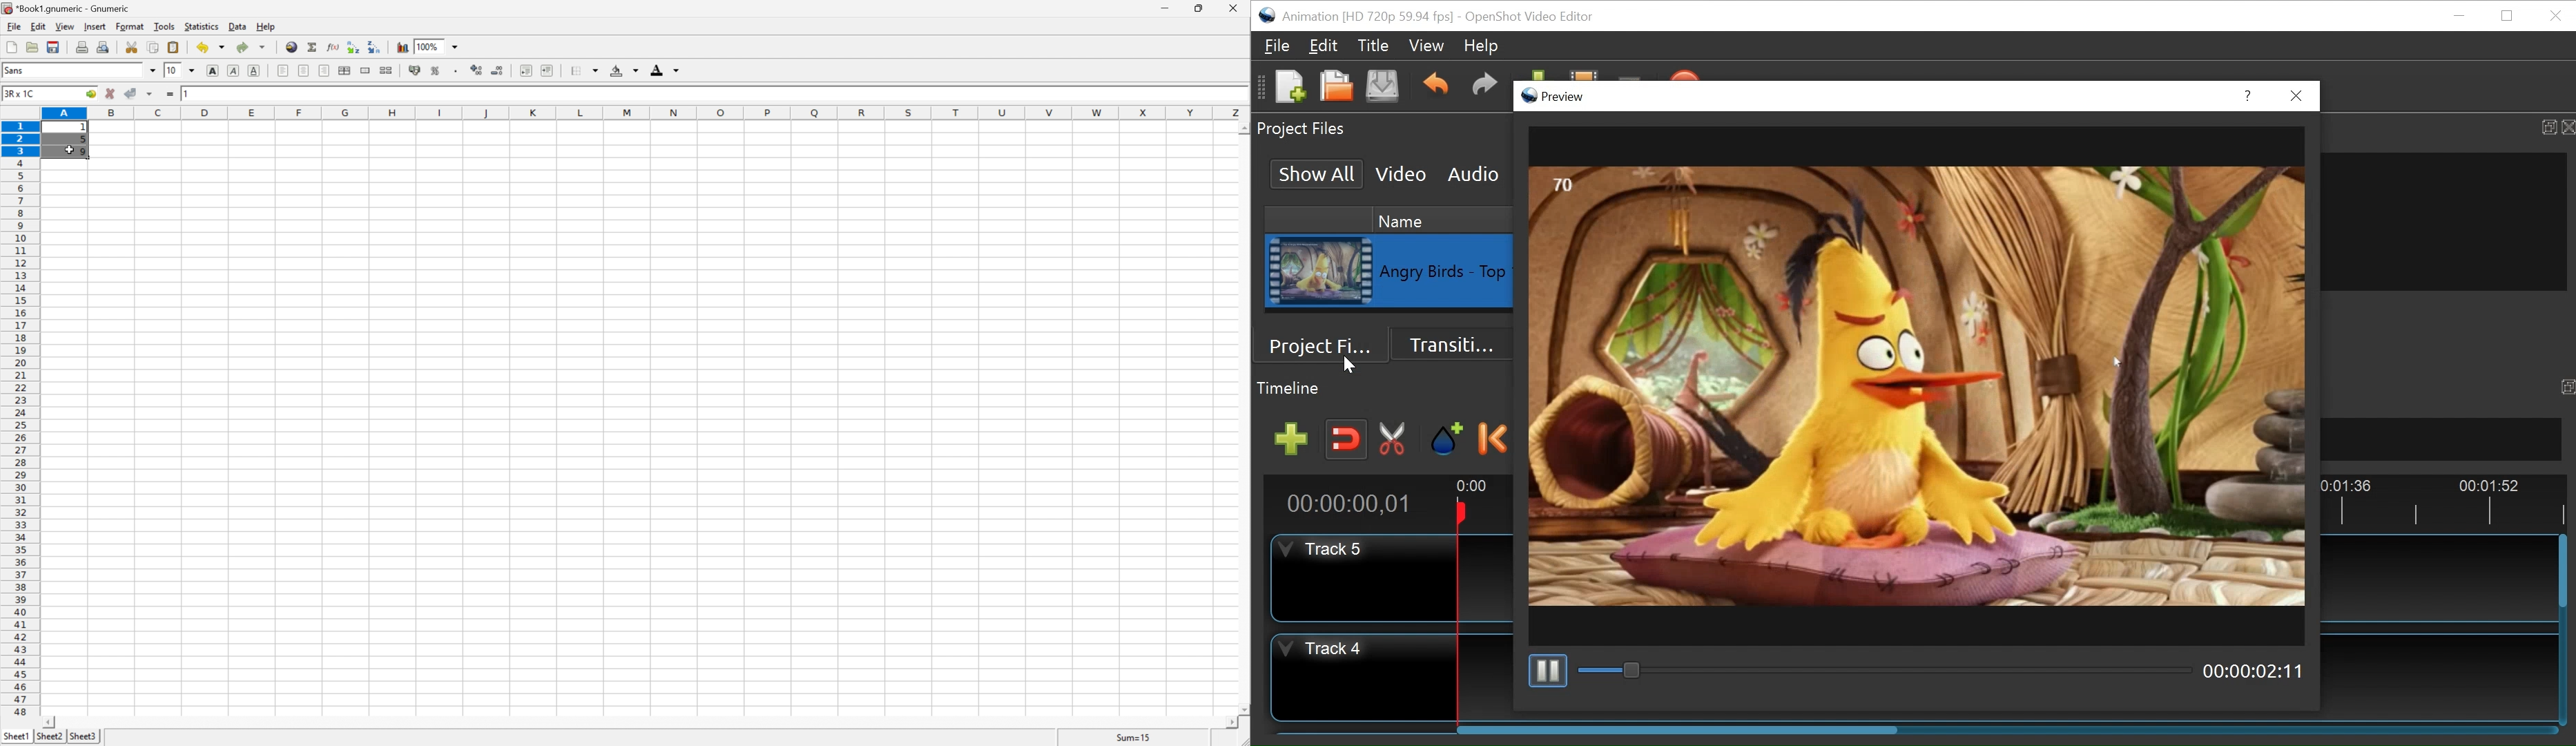 The height and width of the screenshot is (756, 2576). I want to click on insert chart, so click(402, 46).